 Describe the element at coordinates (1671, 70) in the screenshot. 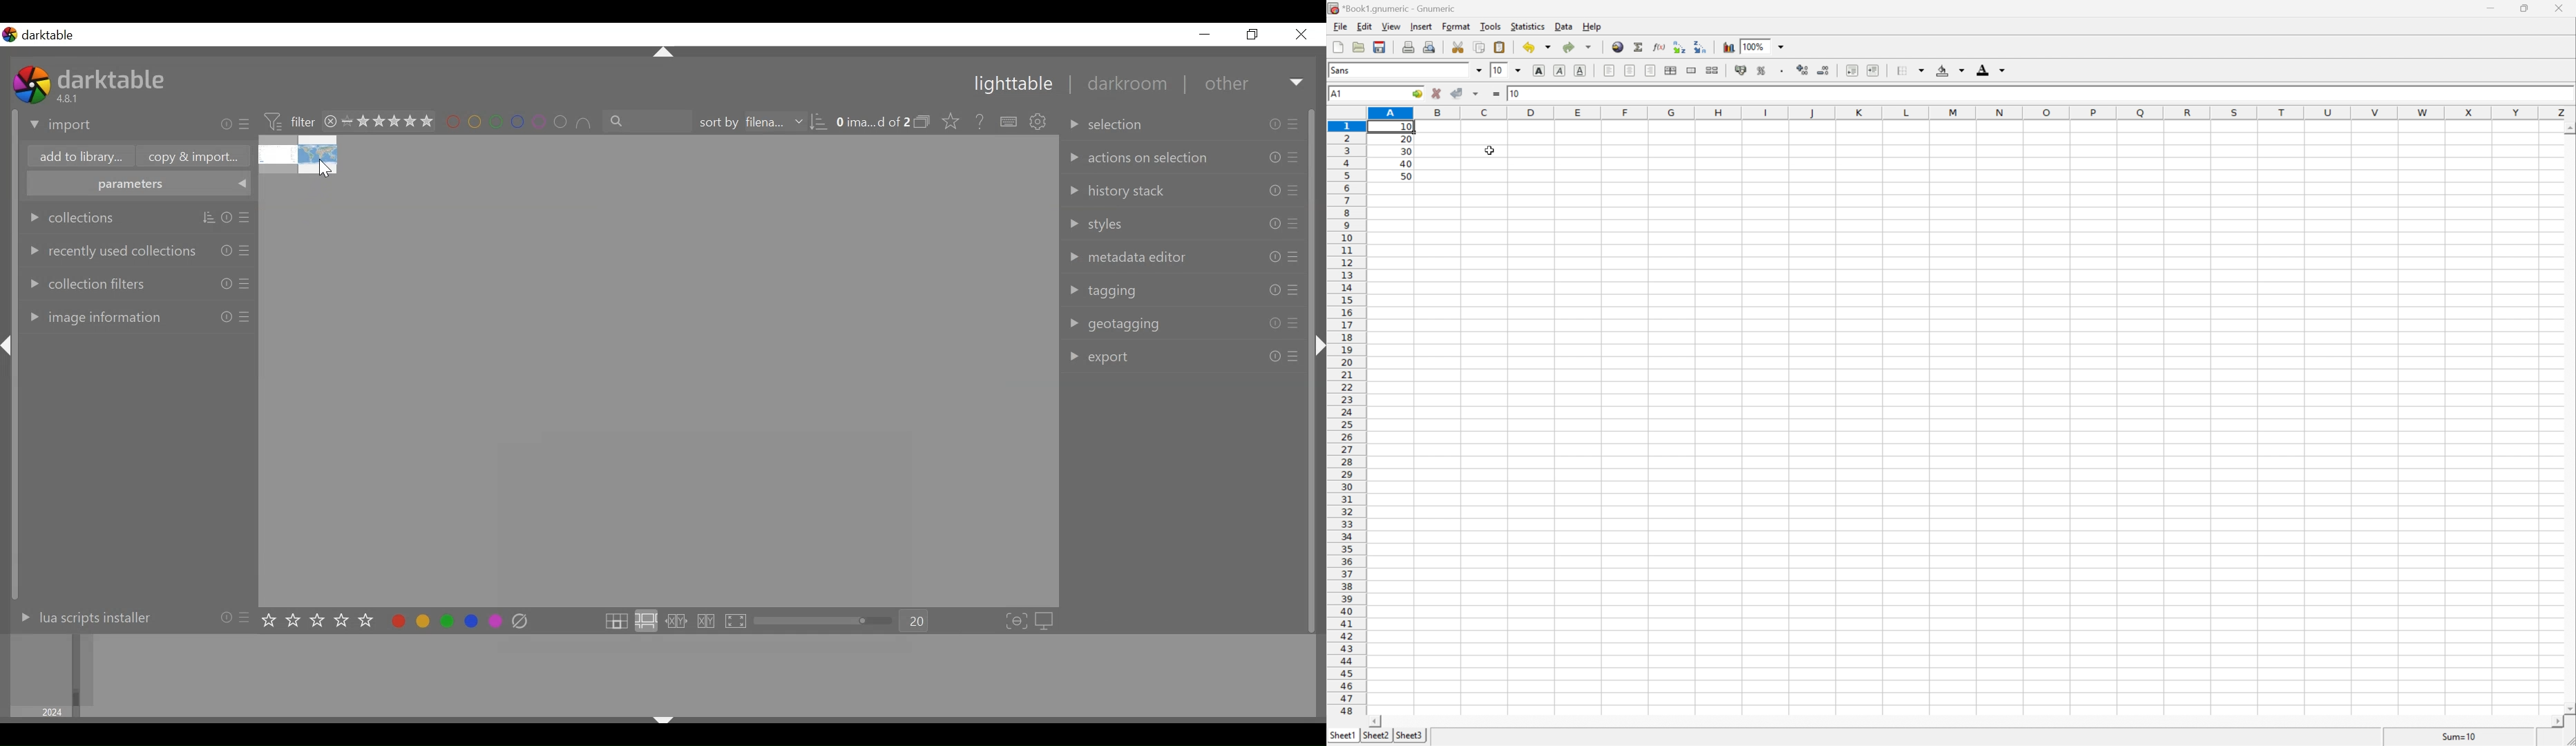

I see `Center horizontally across the selection` at that location.